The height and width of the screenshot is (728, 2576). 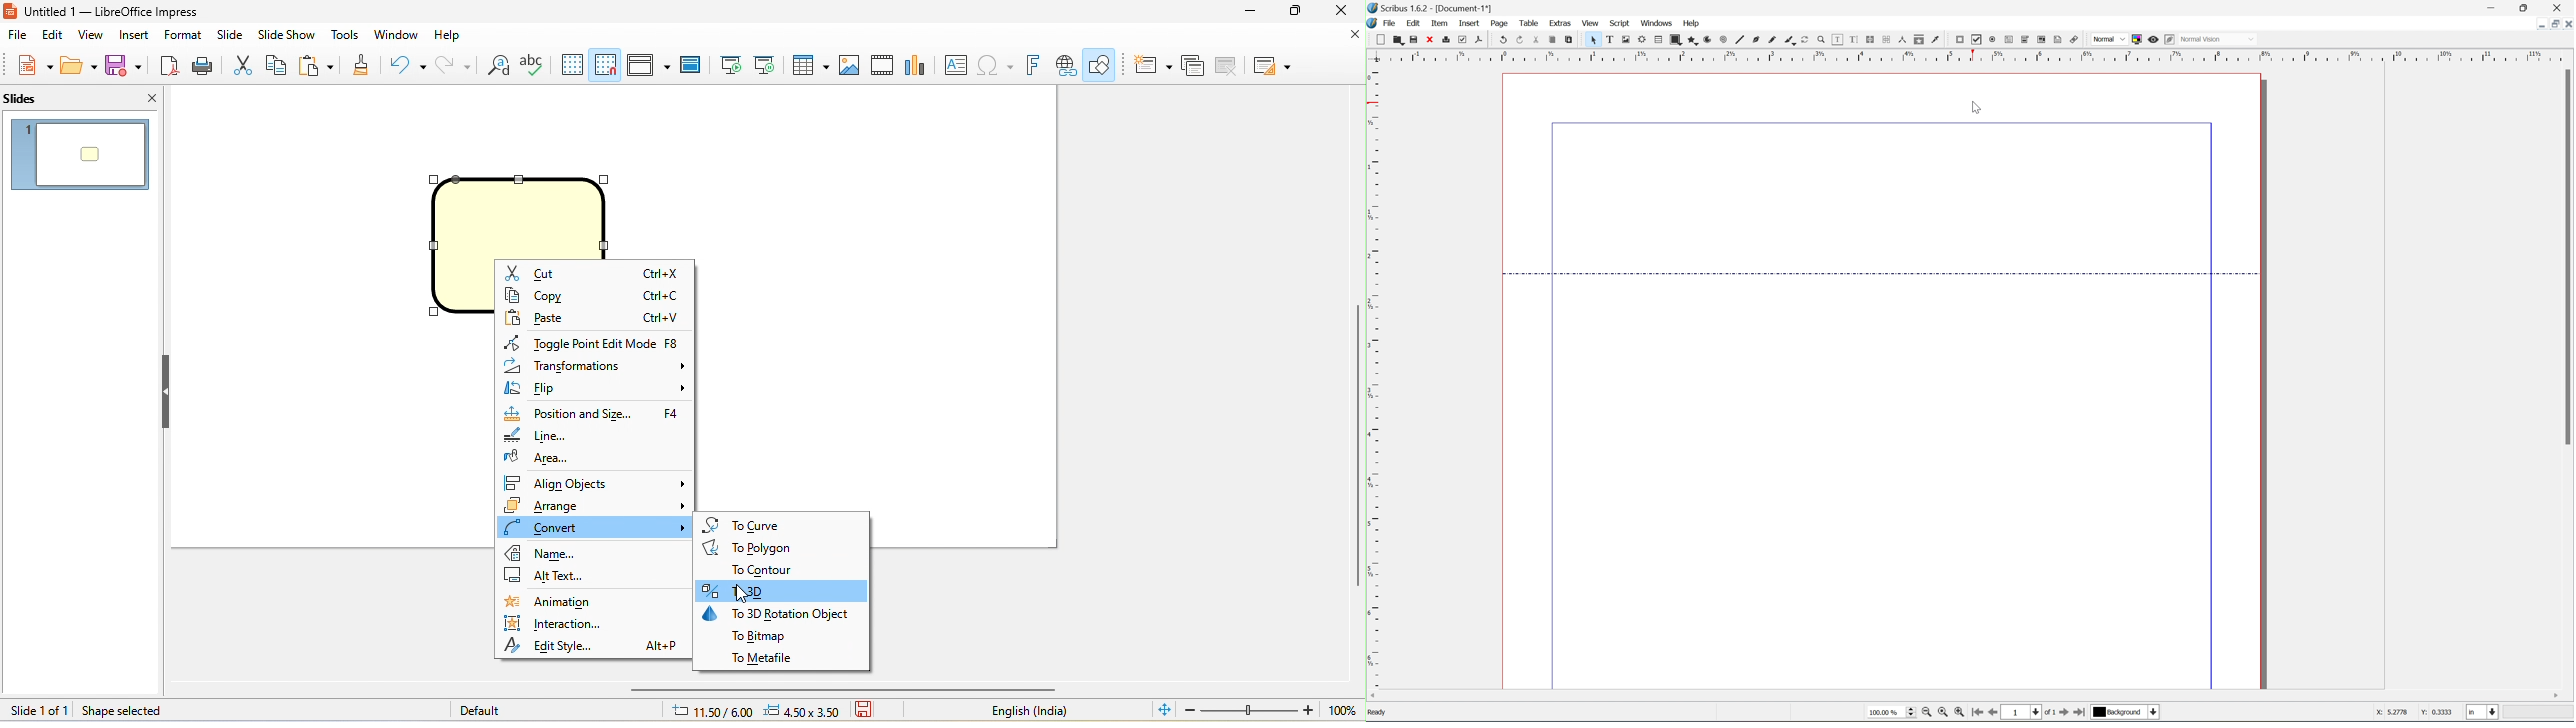 I want to click on go to first page, so click(x=1979, y=714).